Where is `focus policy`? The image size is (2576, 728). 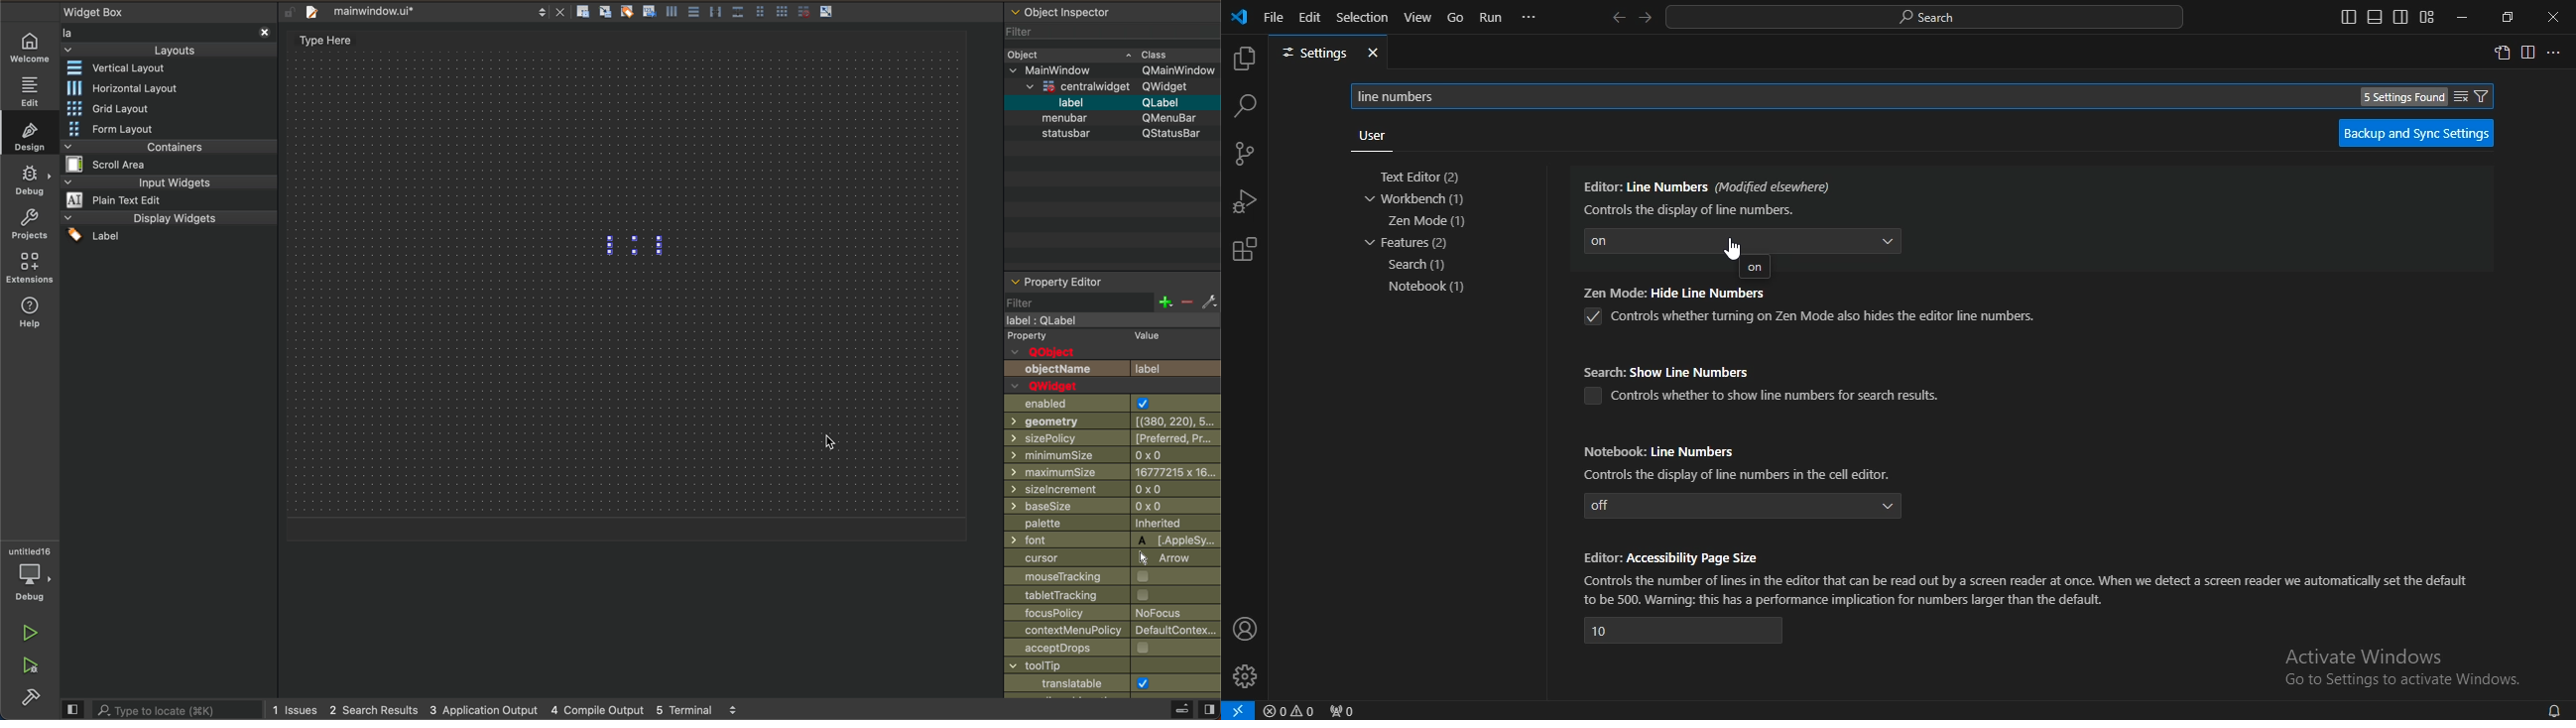
focus policy is located at coordinates (1113, 614).